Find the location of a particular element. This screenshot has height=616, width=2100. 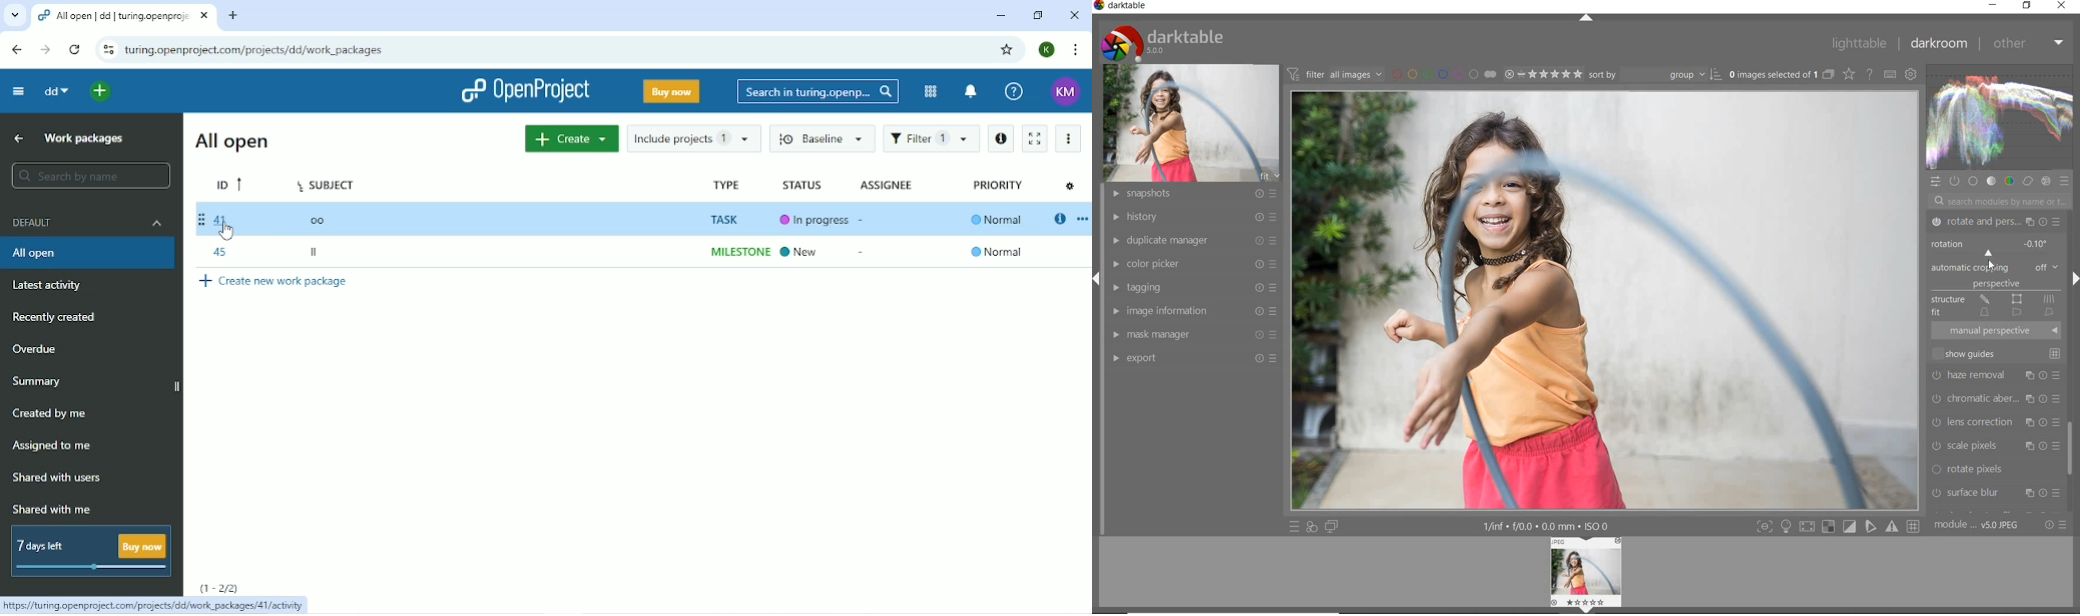

AUTOMATIC CROPPING is located at coordinates (1997, 268).